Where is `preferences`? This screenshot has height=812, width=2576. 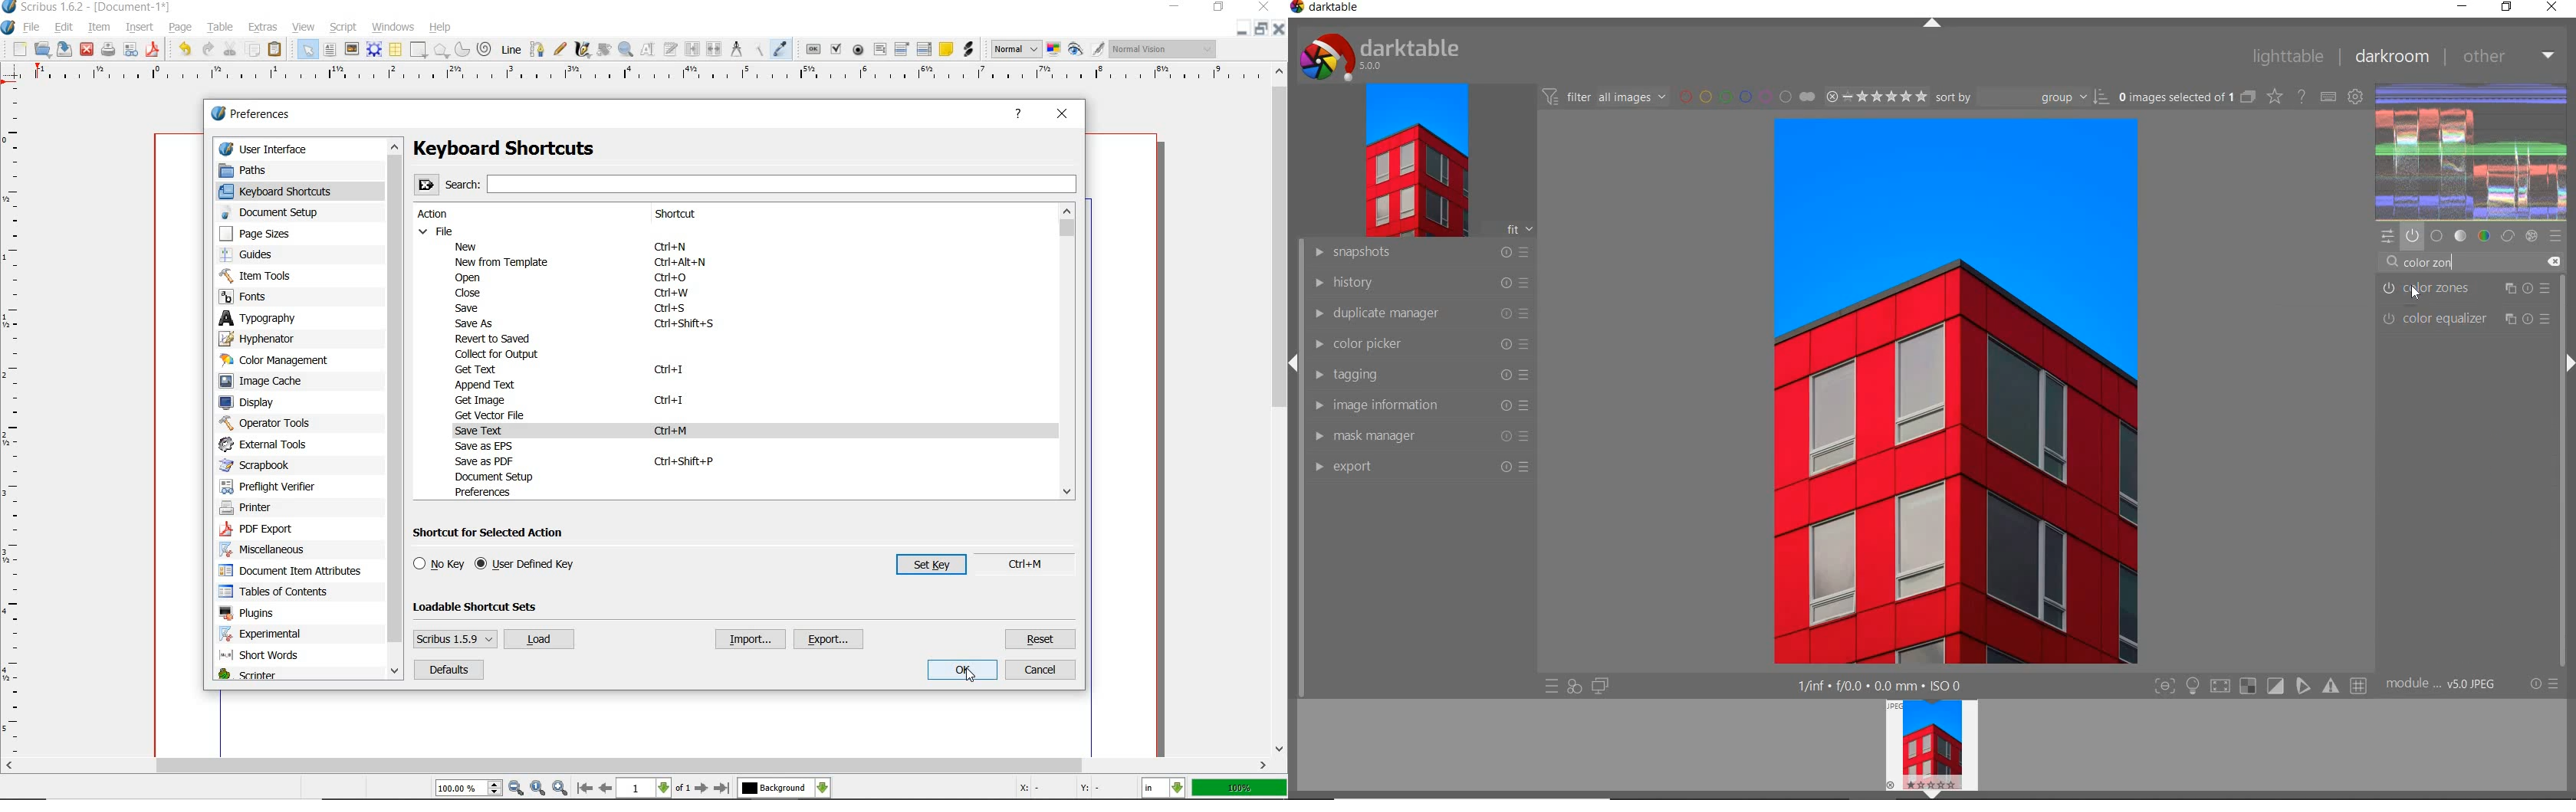 preferences is located at coordinates (488, 492).